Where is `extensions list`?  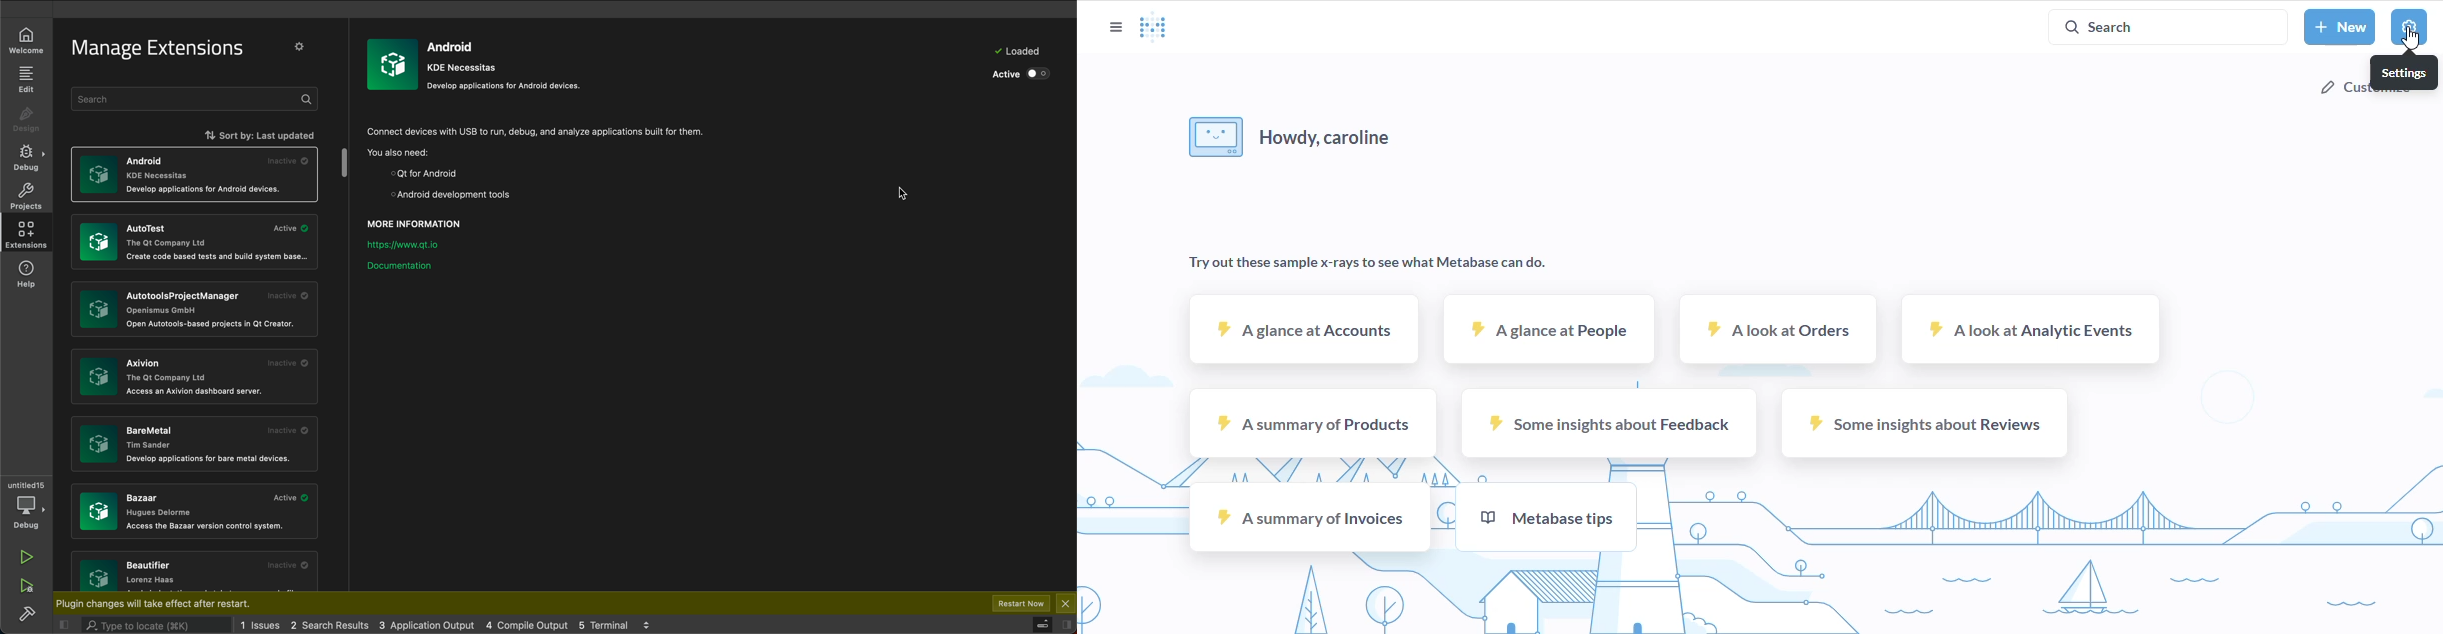
extensions list is located at coordinates (193, 442).